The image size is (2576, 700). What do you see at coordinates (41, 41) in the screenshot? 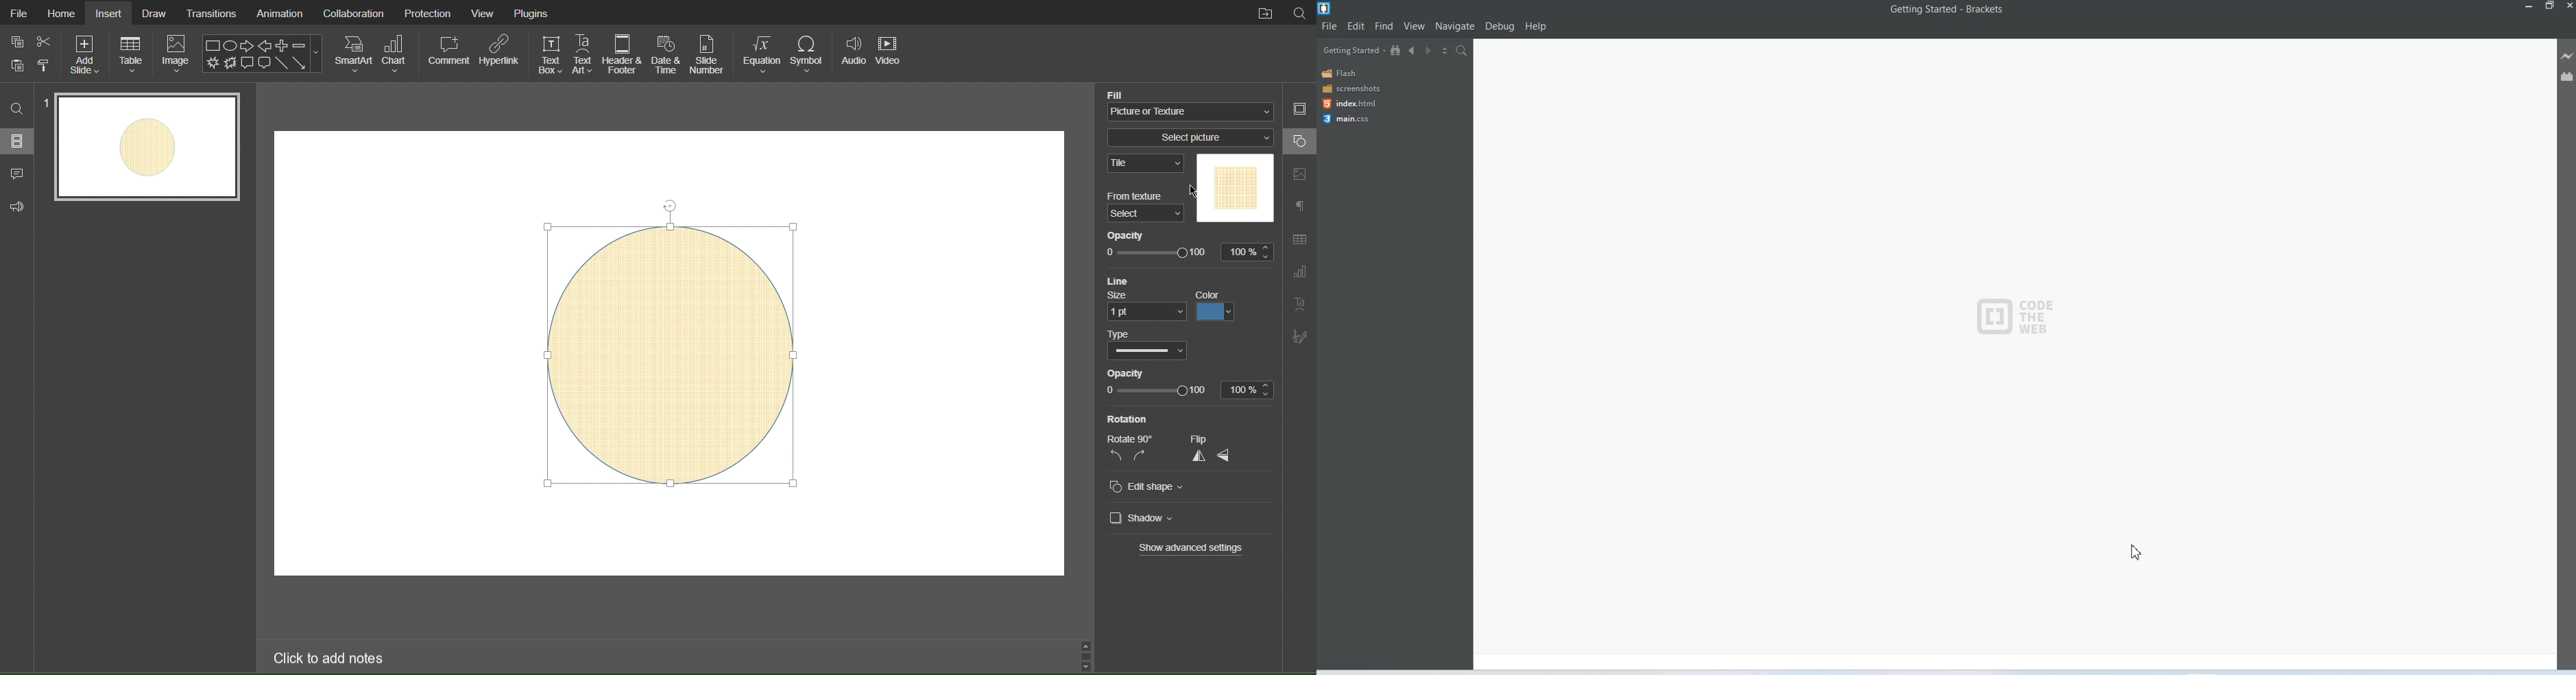
I see `cut` at bounding box center [41, 41].